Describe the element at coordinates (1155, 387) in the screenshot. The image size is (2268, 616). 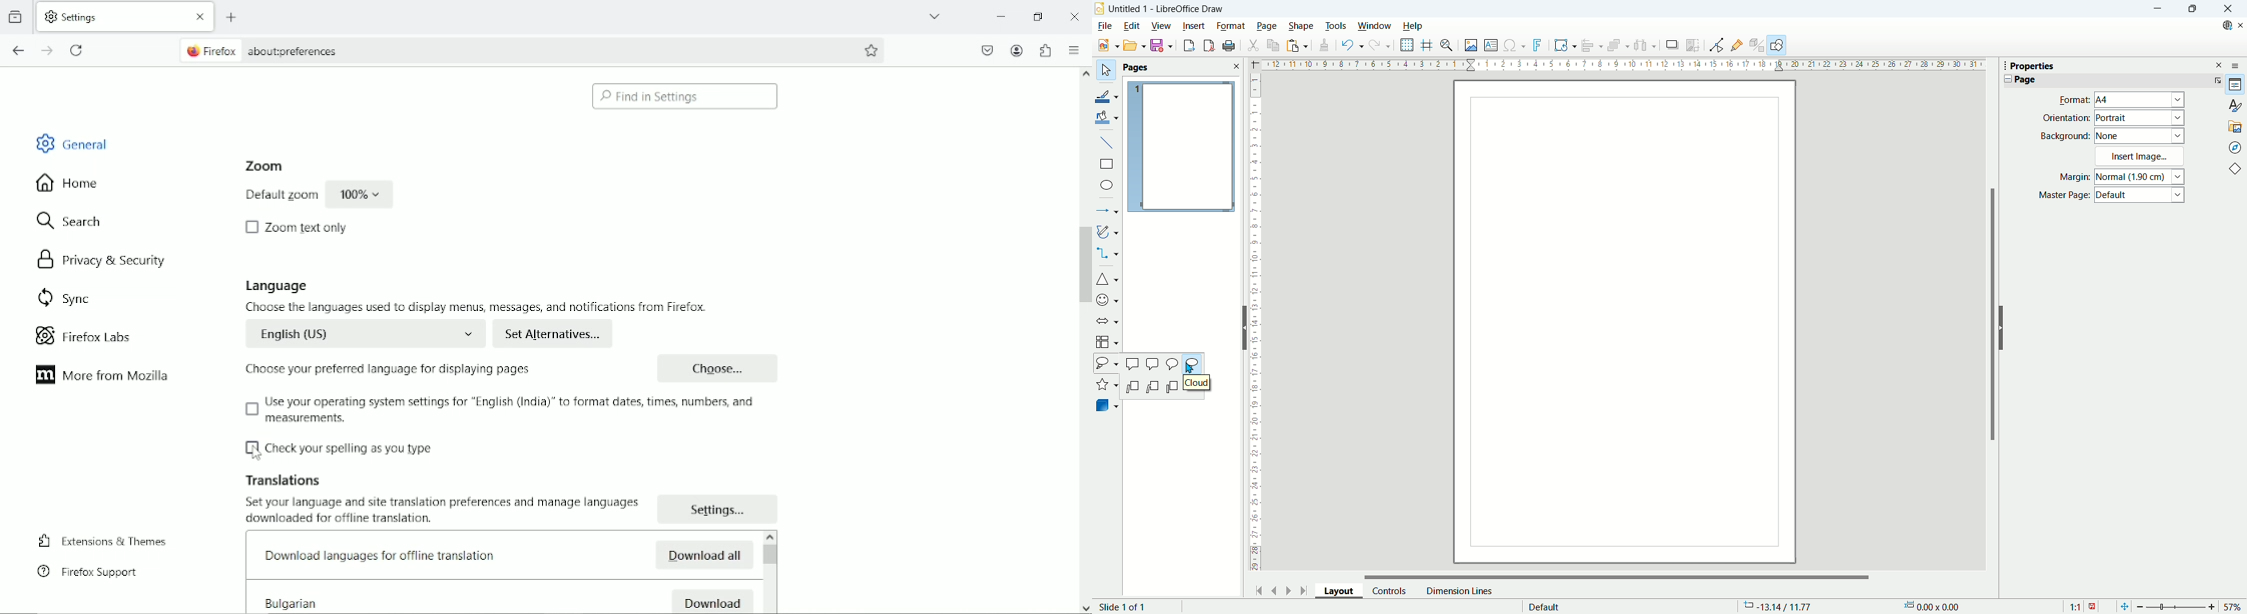
I see `Line callout 2` at that location.